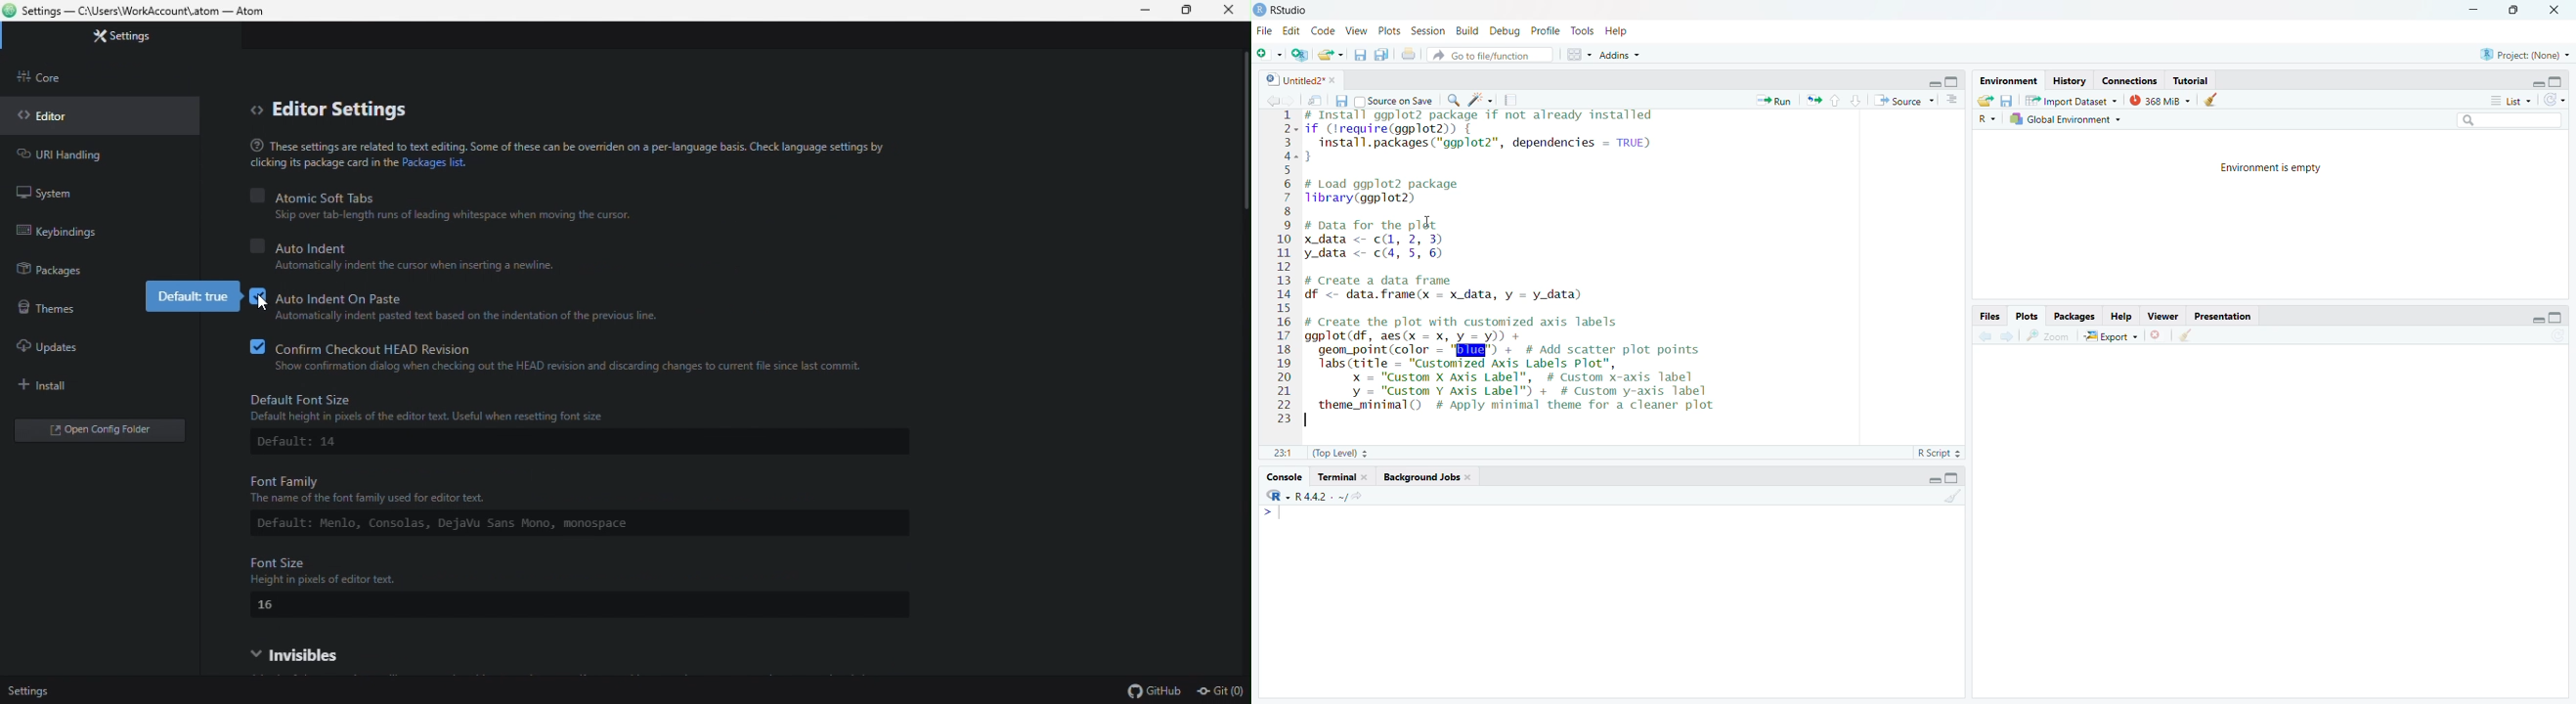  I want to click on close, so click(2560, 10).